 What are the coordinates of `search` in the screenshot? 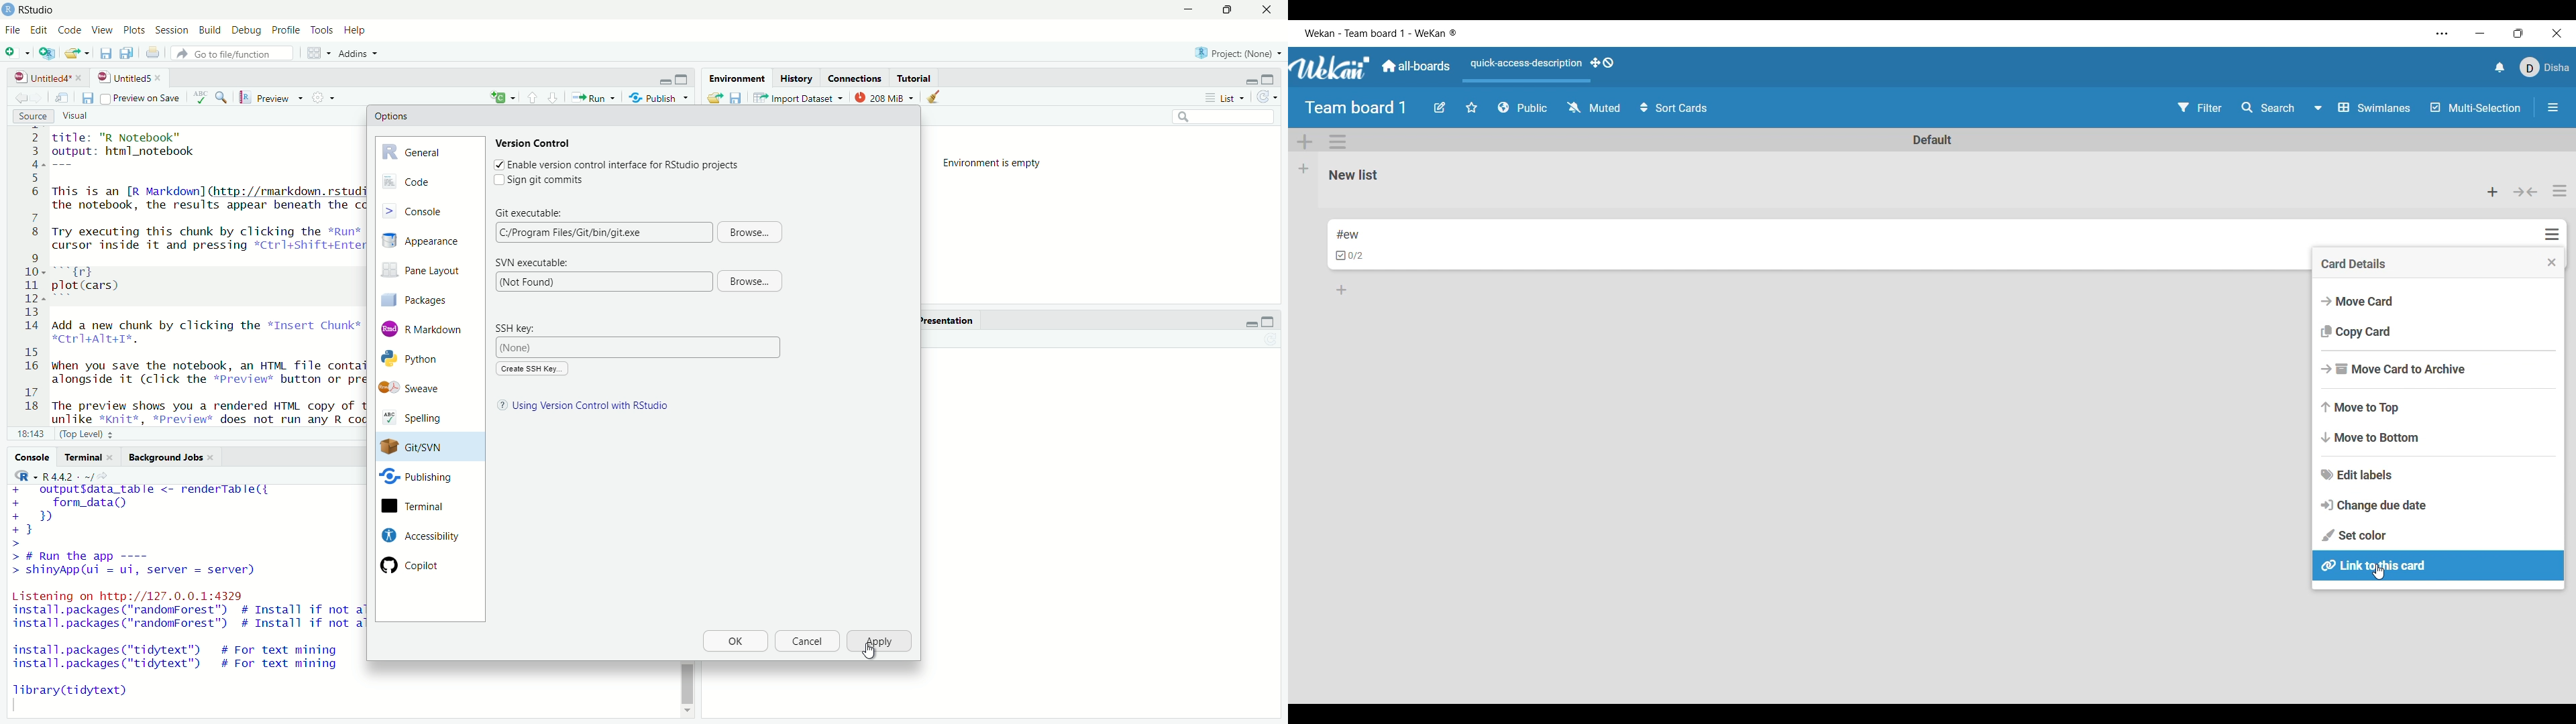 It's located at (1225, 118).